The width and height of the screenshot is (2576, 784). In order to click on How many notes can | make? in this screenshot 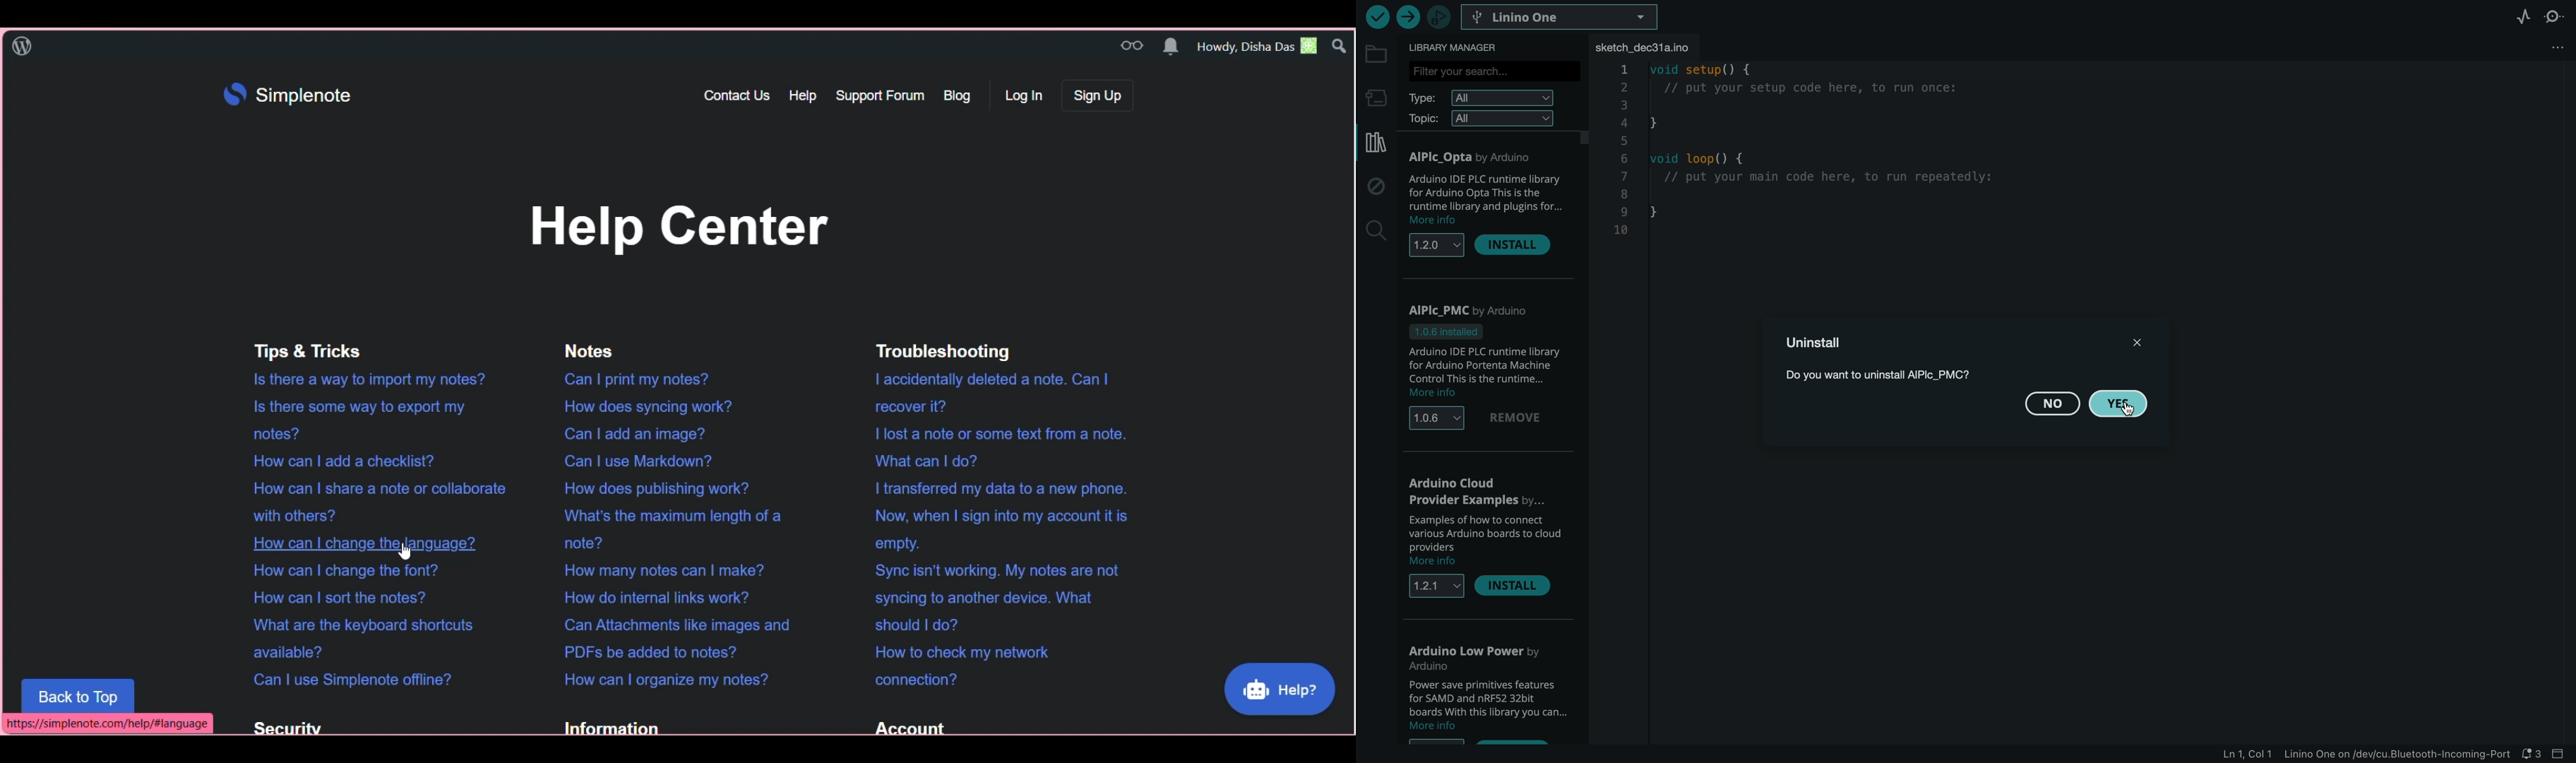, I will do `click(657, 570)`.